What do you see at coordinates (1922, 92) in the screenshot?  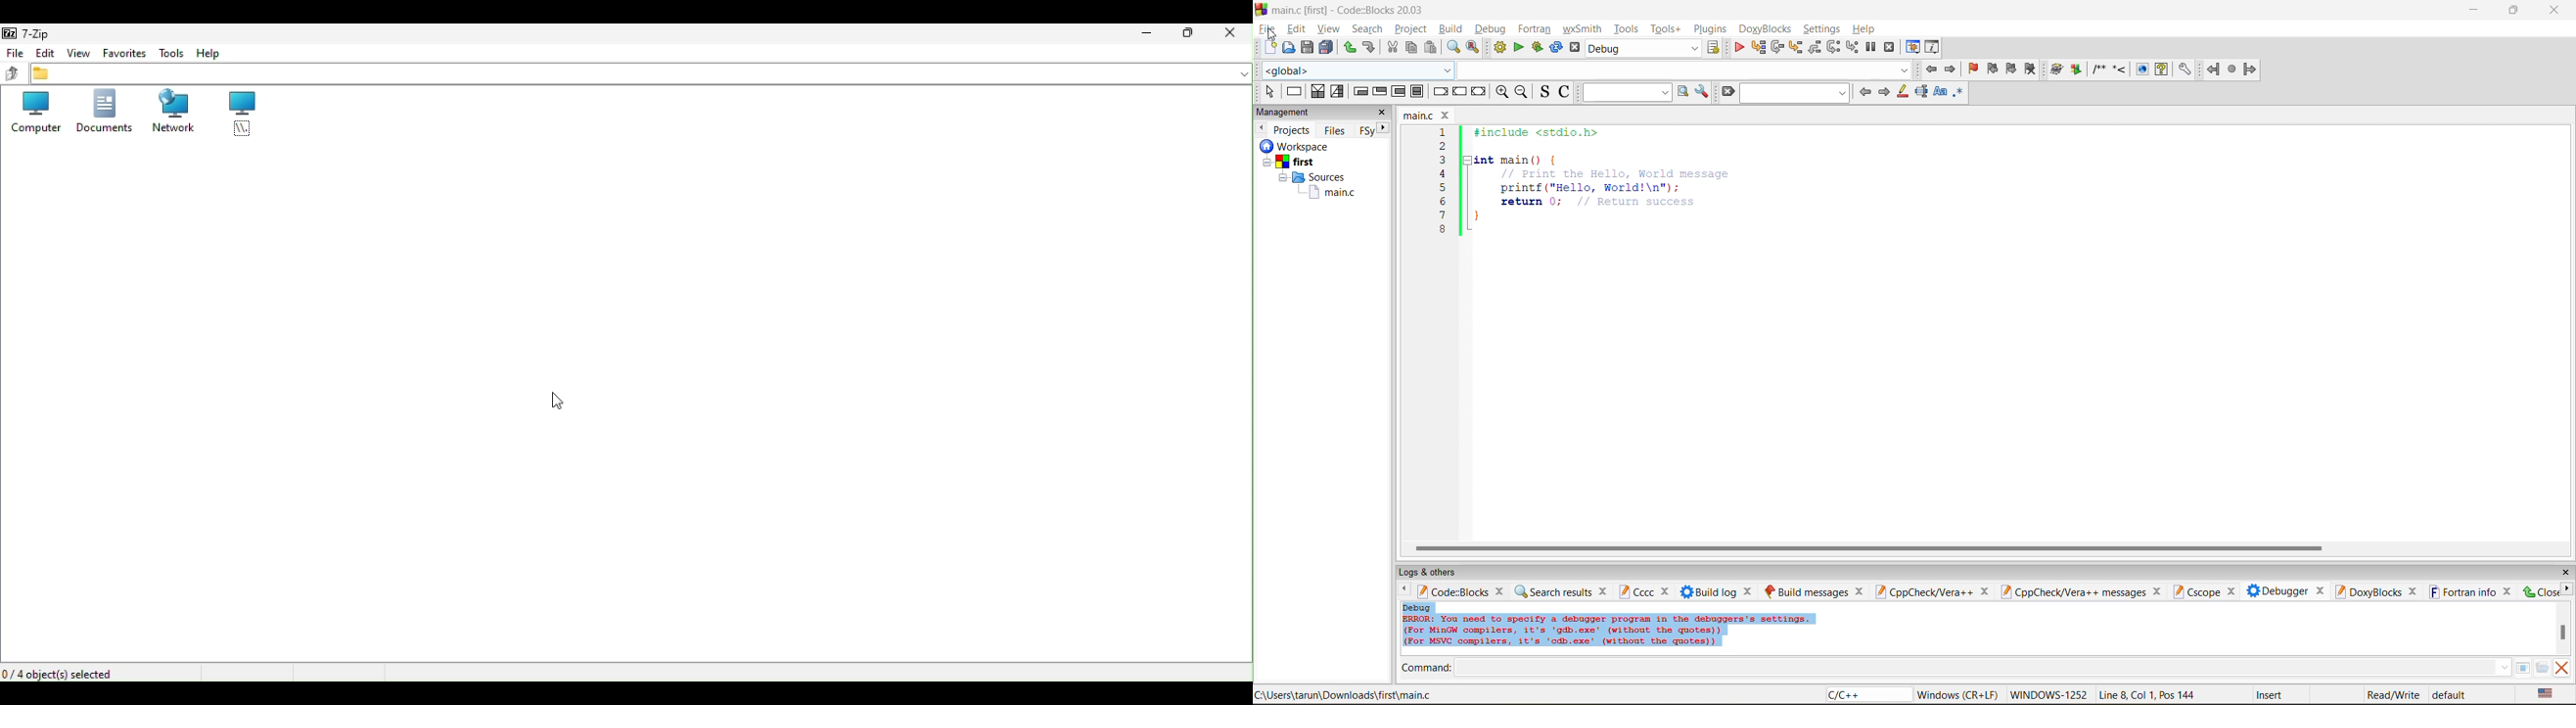 I see `selected text` at bounding box center [1922, 92].